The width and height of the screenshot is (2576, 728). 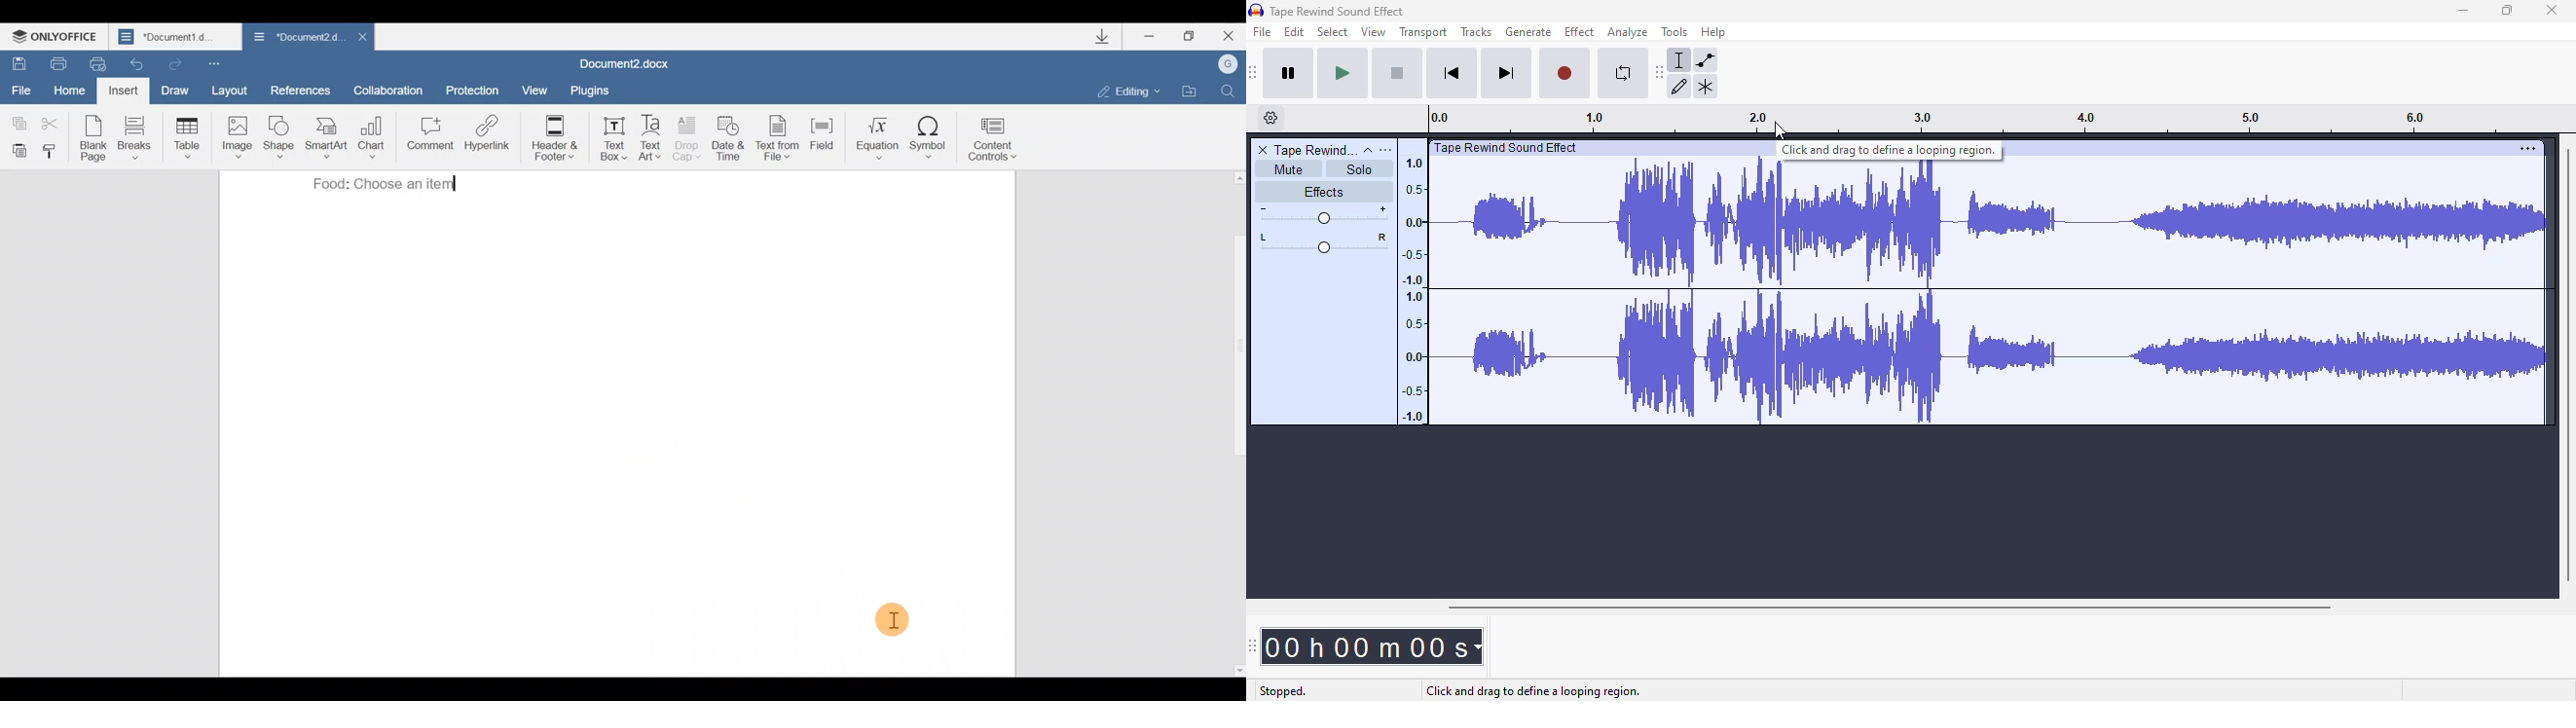 What do you see at coordinates (2552, 10) in the screenshot?
I see `close` at bounding box center [2552, 10].